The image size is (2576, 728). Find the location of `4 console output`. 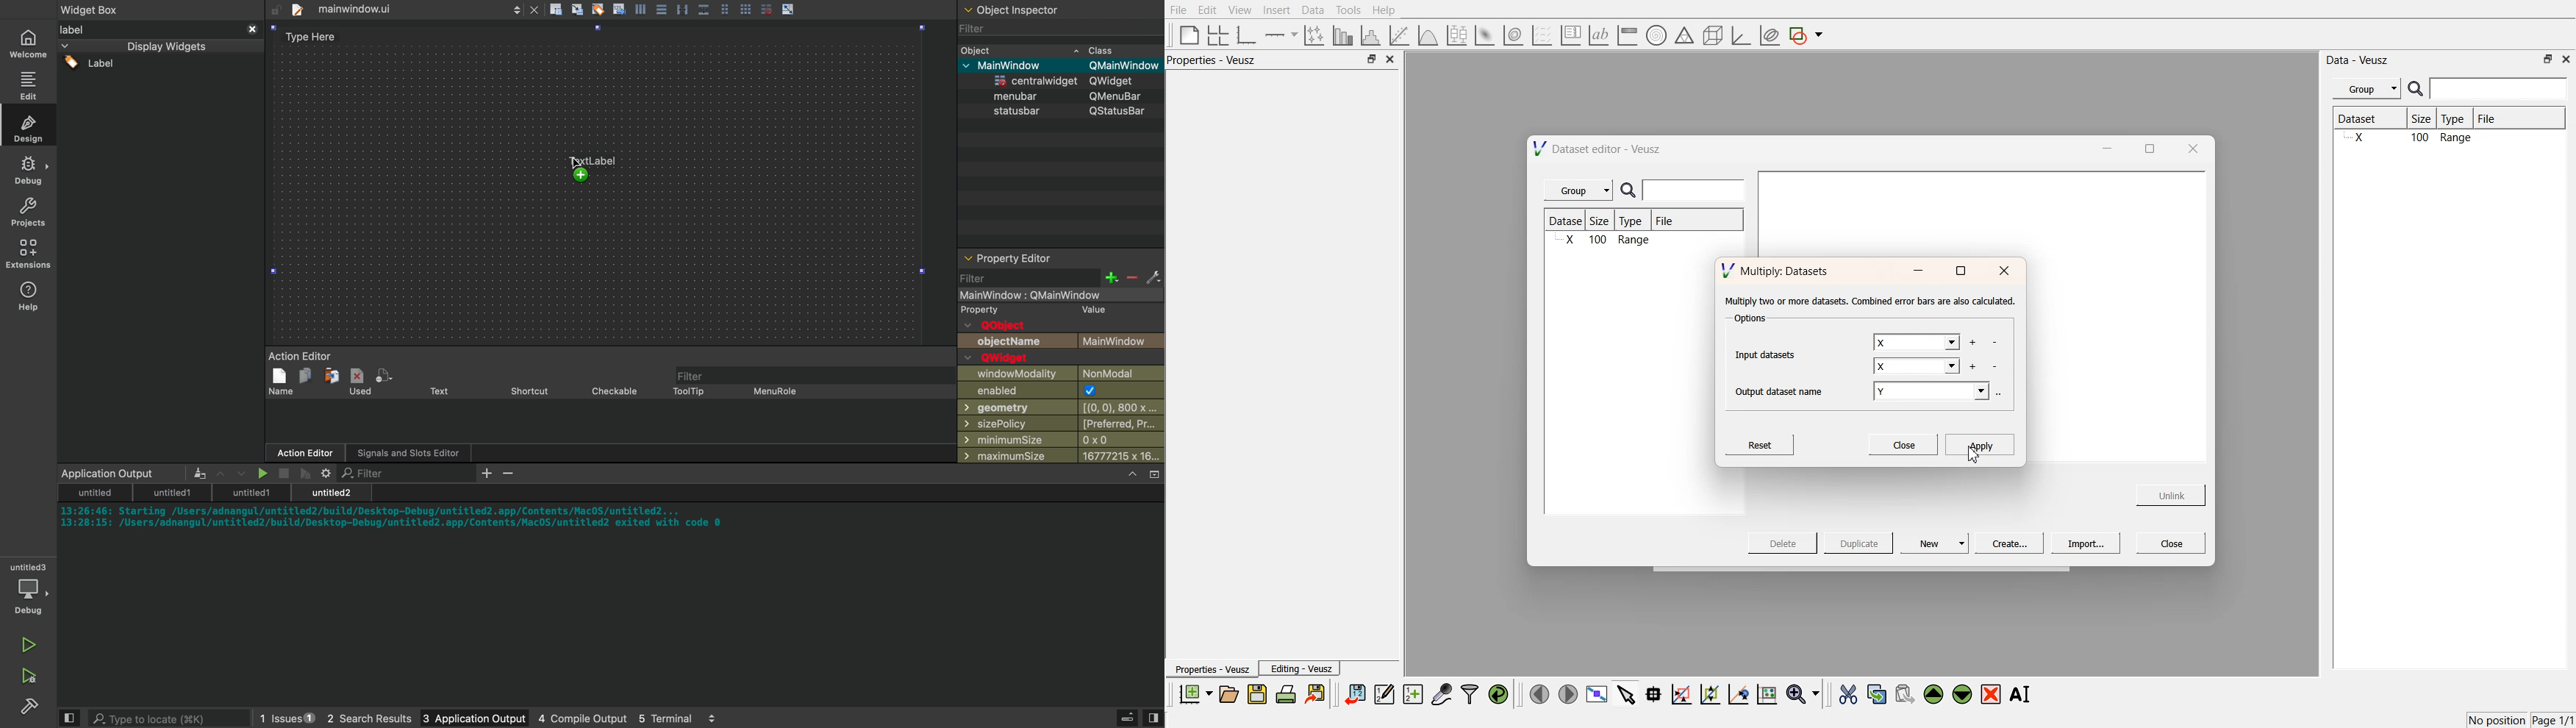

4 console output is located at coordinates (572, 719).